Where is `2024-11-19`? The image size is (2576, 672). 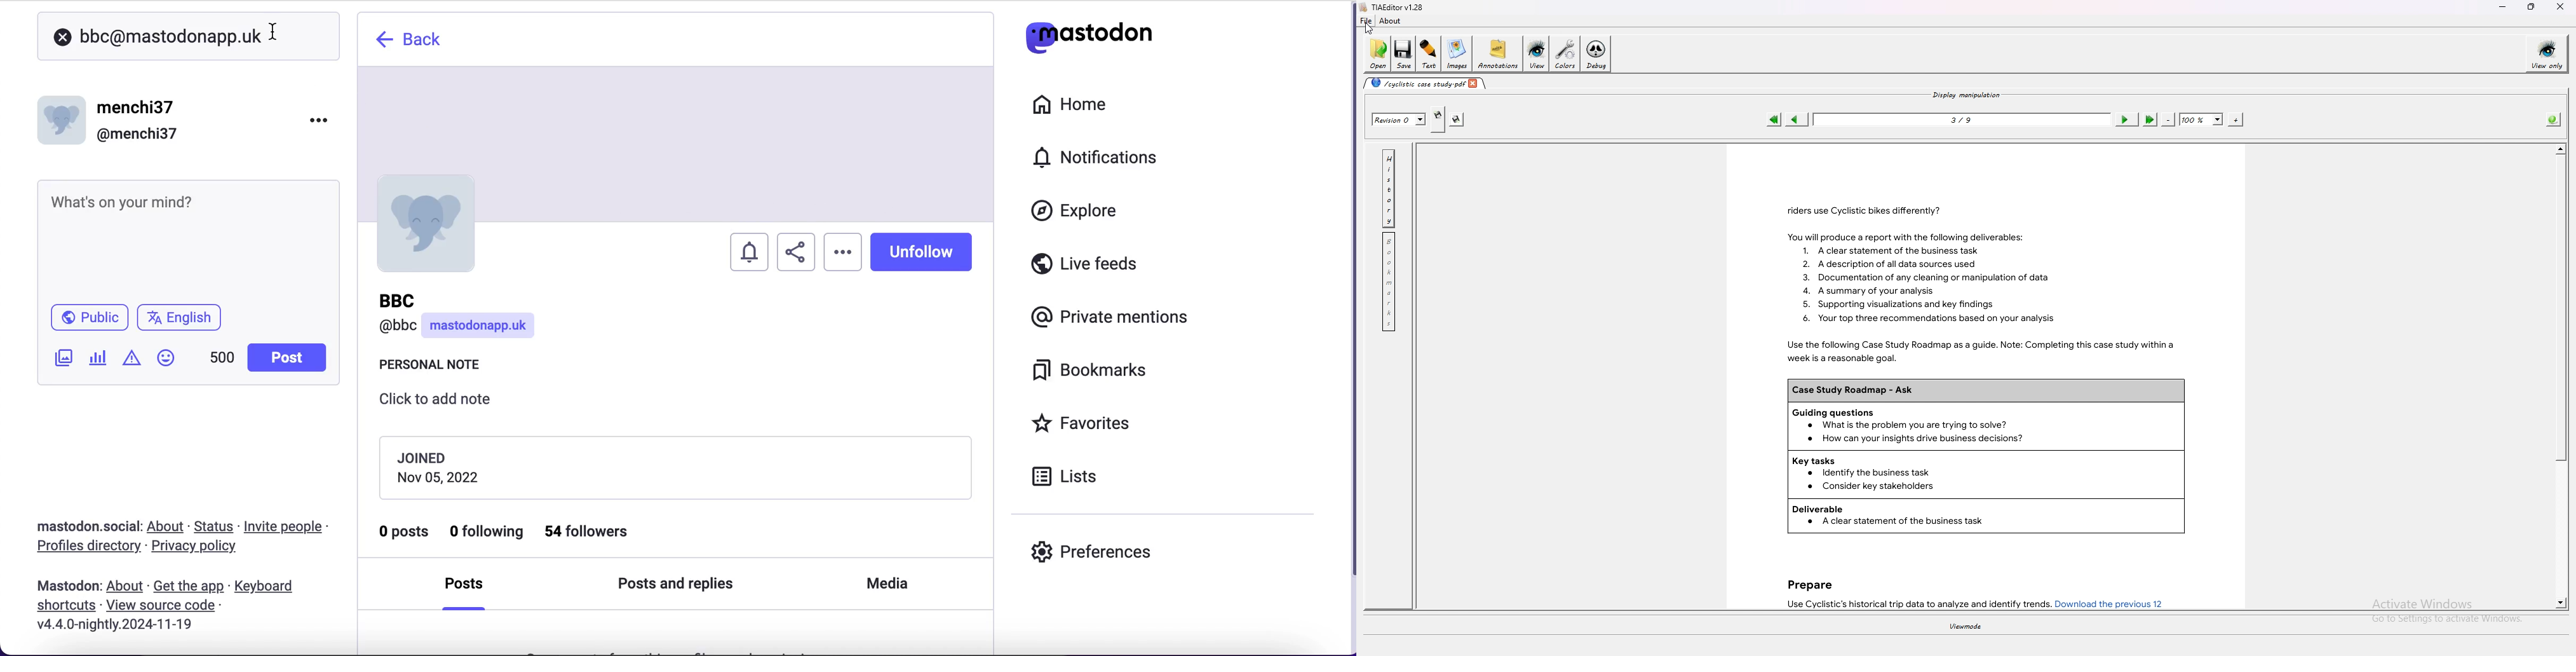 2024-11-19 is located at coordinates (123, 624).